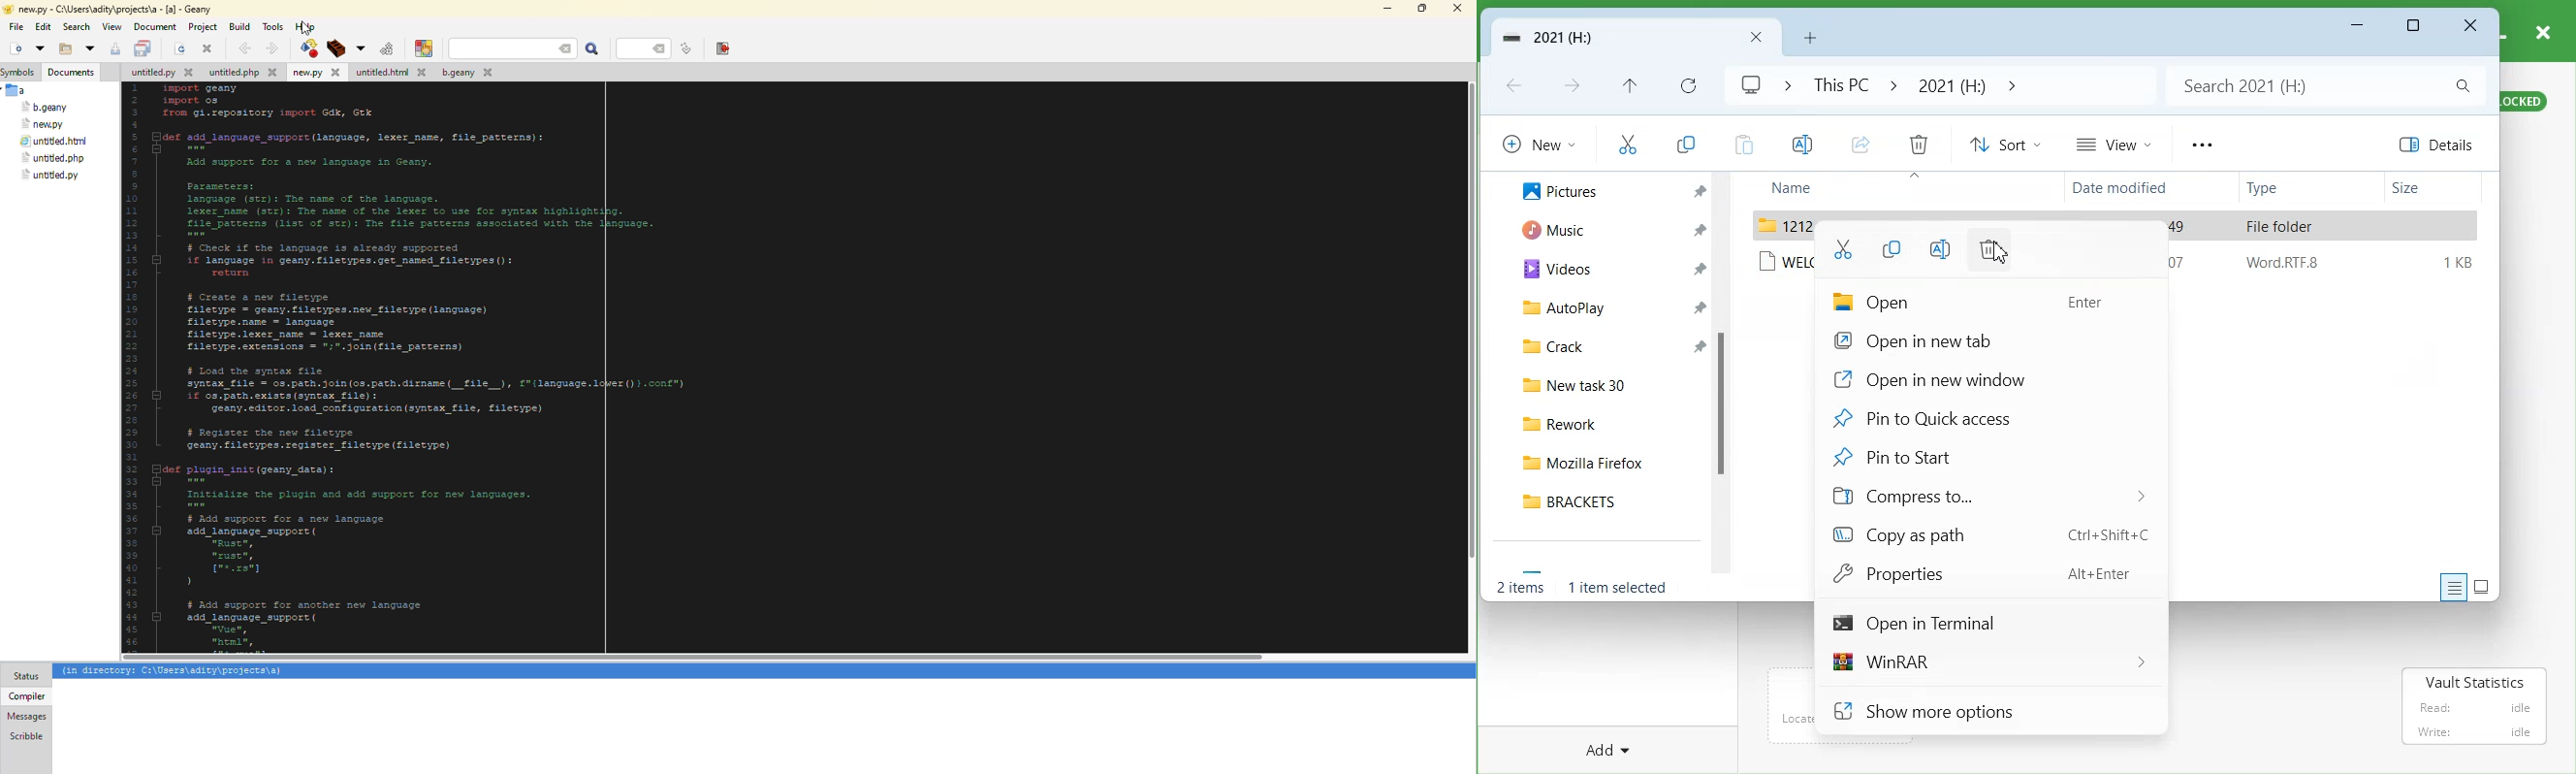 The height and width of the screenshot is (784, 2576). Describe the element at coordinates (2432, 188) in the screenshot. I see `Size` at that location.